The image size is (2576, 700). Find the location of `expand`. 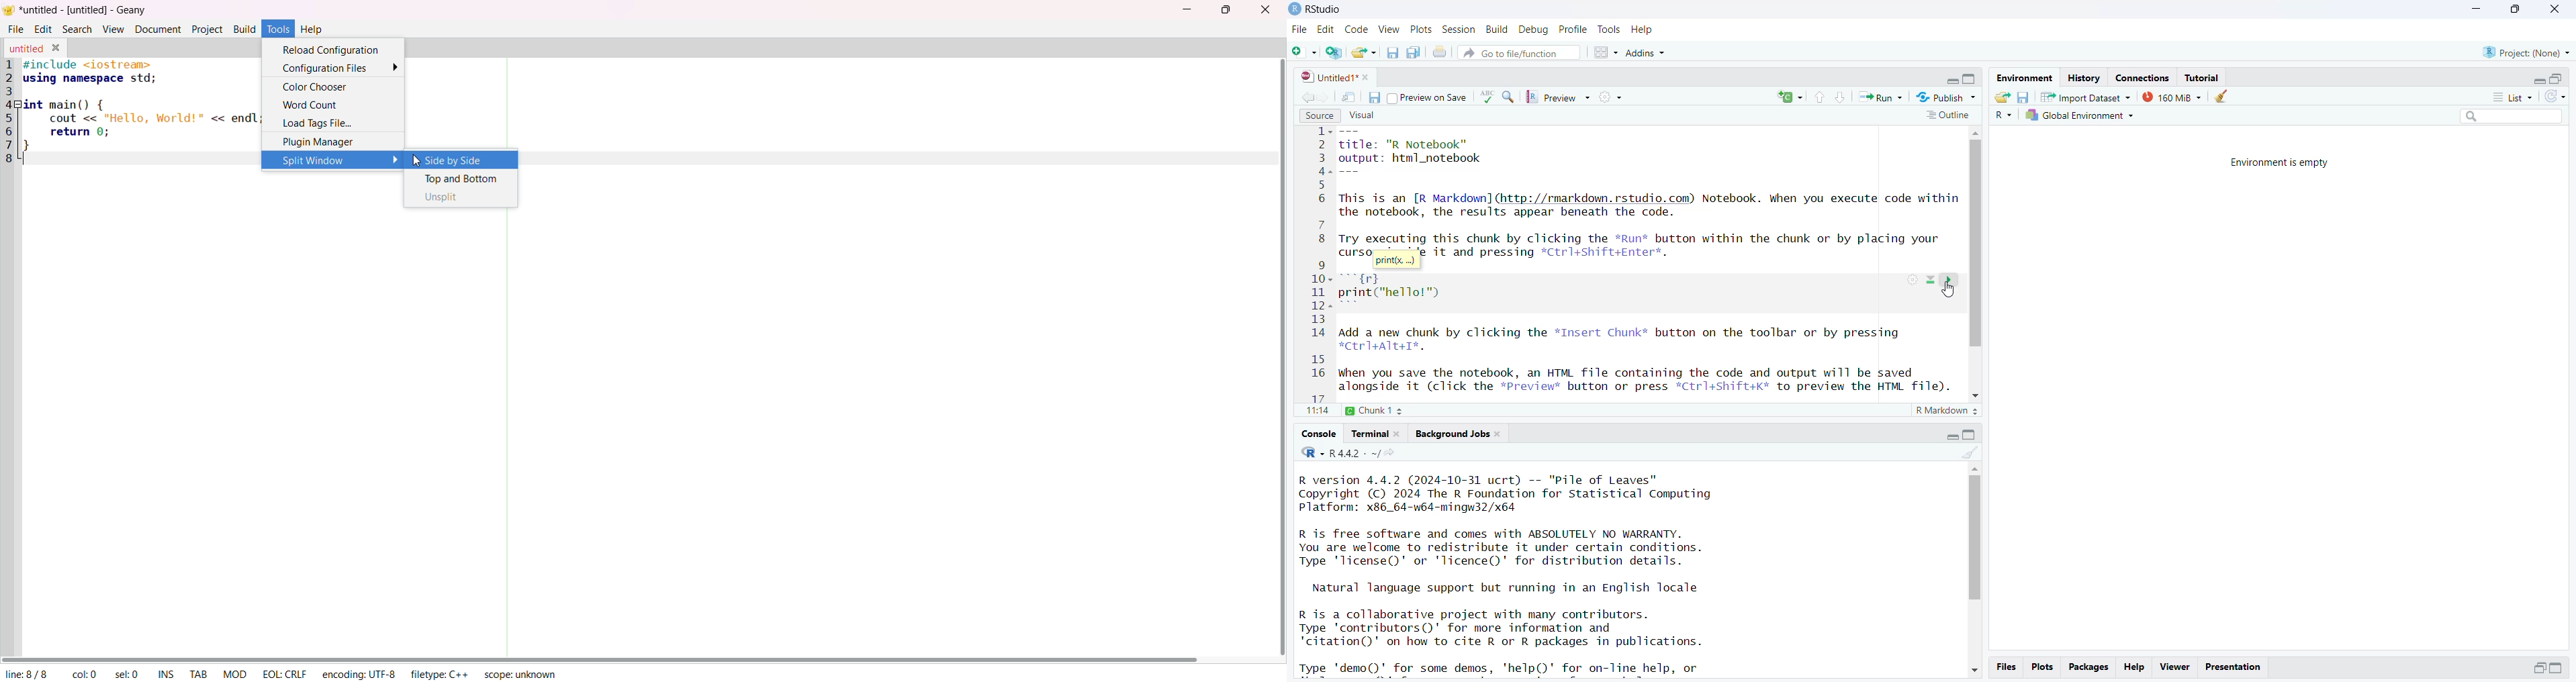

expand is located at coordinates (2539, 81).